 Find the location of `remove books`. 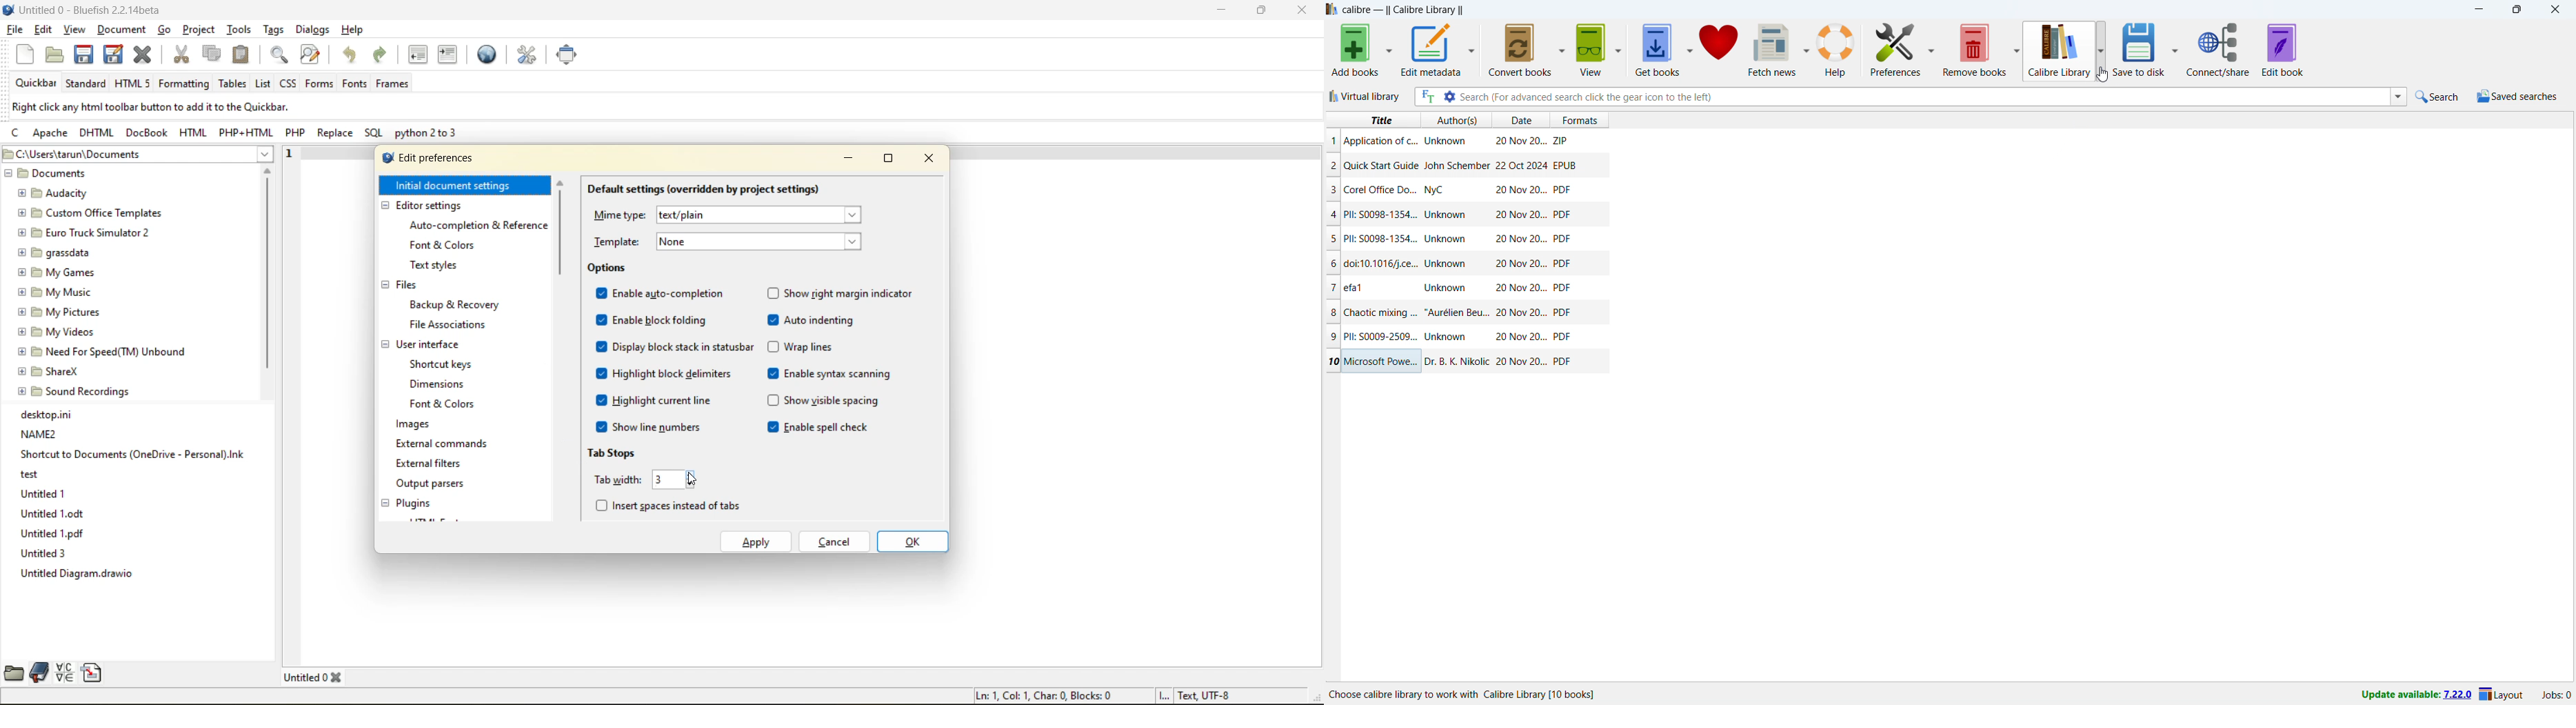

remove books is located at coordinates (1975, 50).